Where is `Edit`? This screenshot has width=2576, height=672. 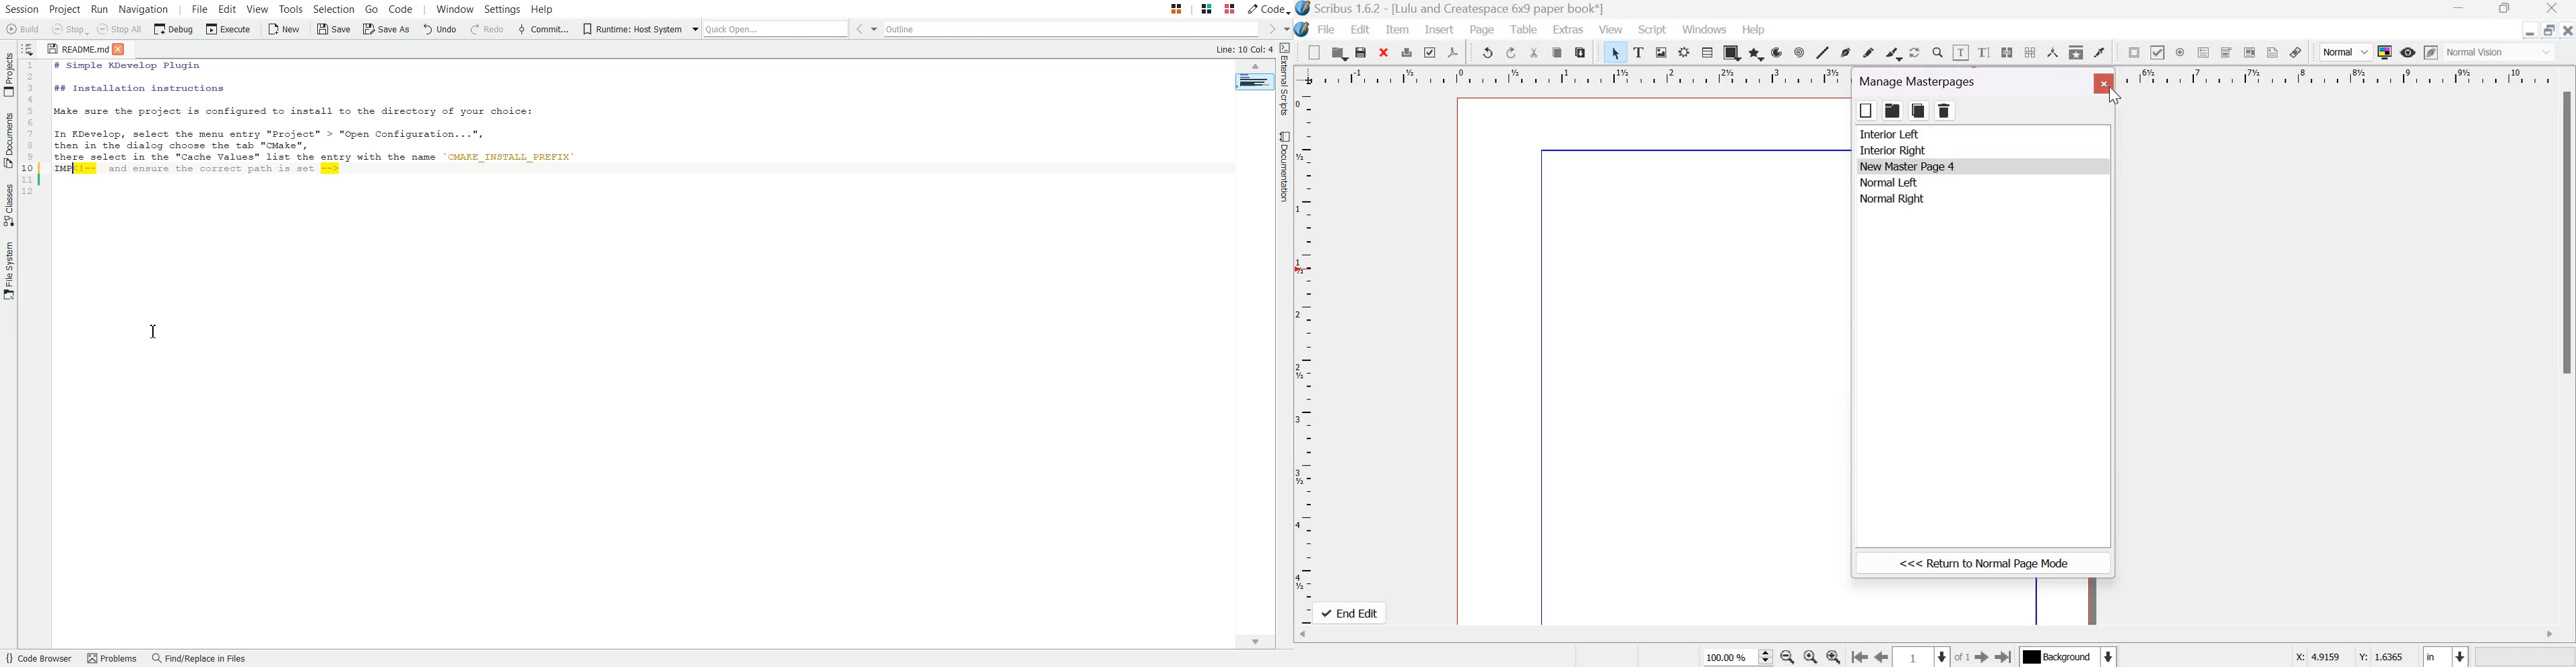 Edit is located at coordinates (1362, 28).